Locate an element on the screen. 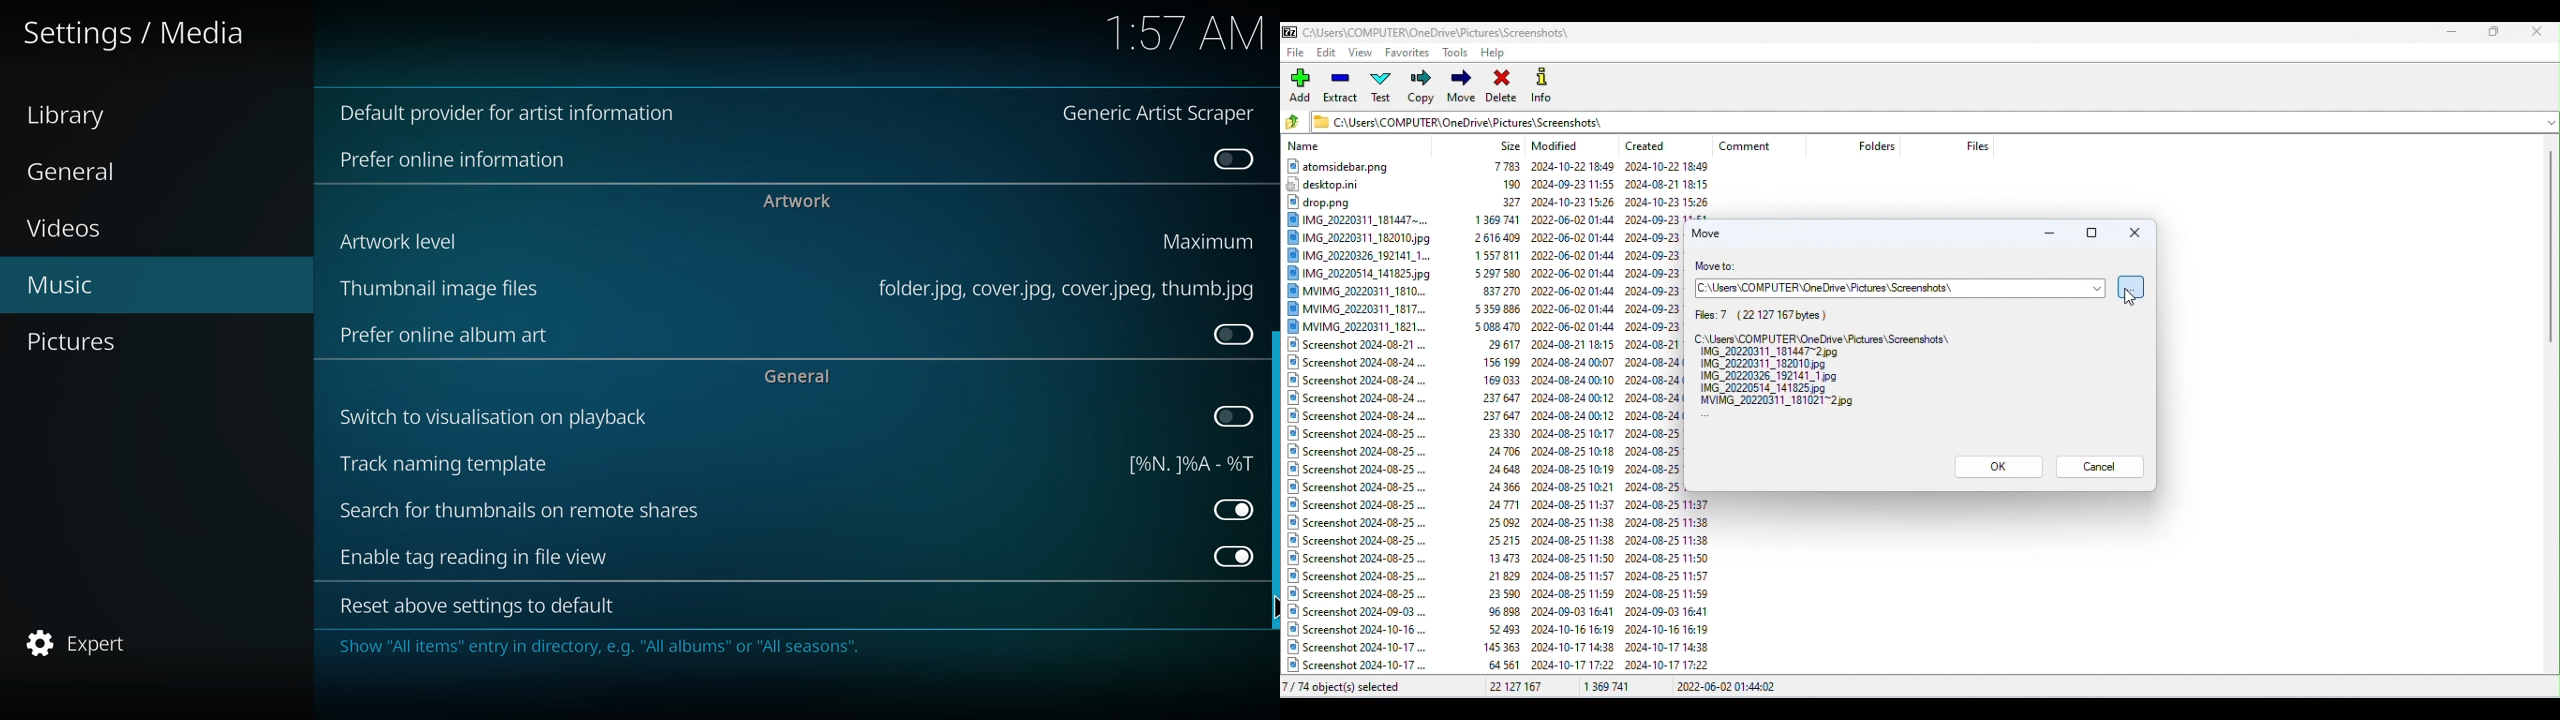 The image size is (2576, 728). Drop down is located at coordinates (2097, 288).